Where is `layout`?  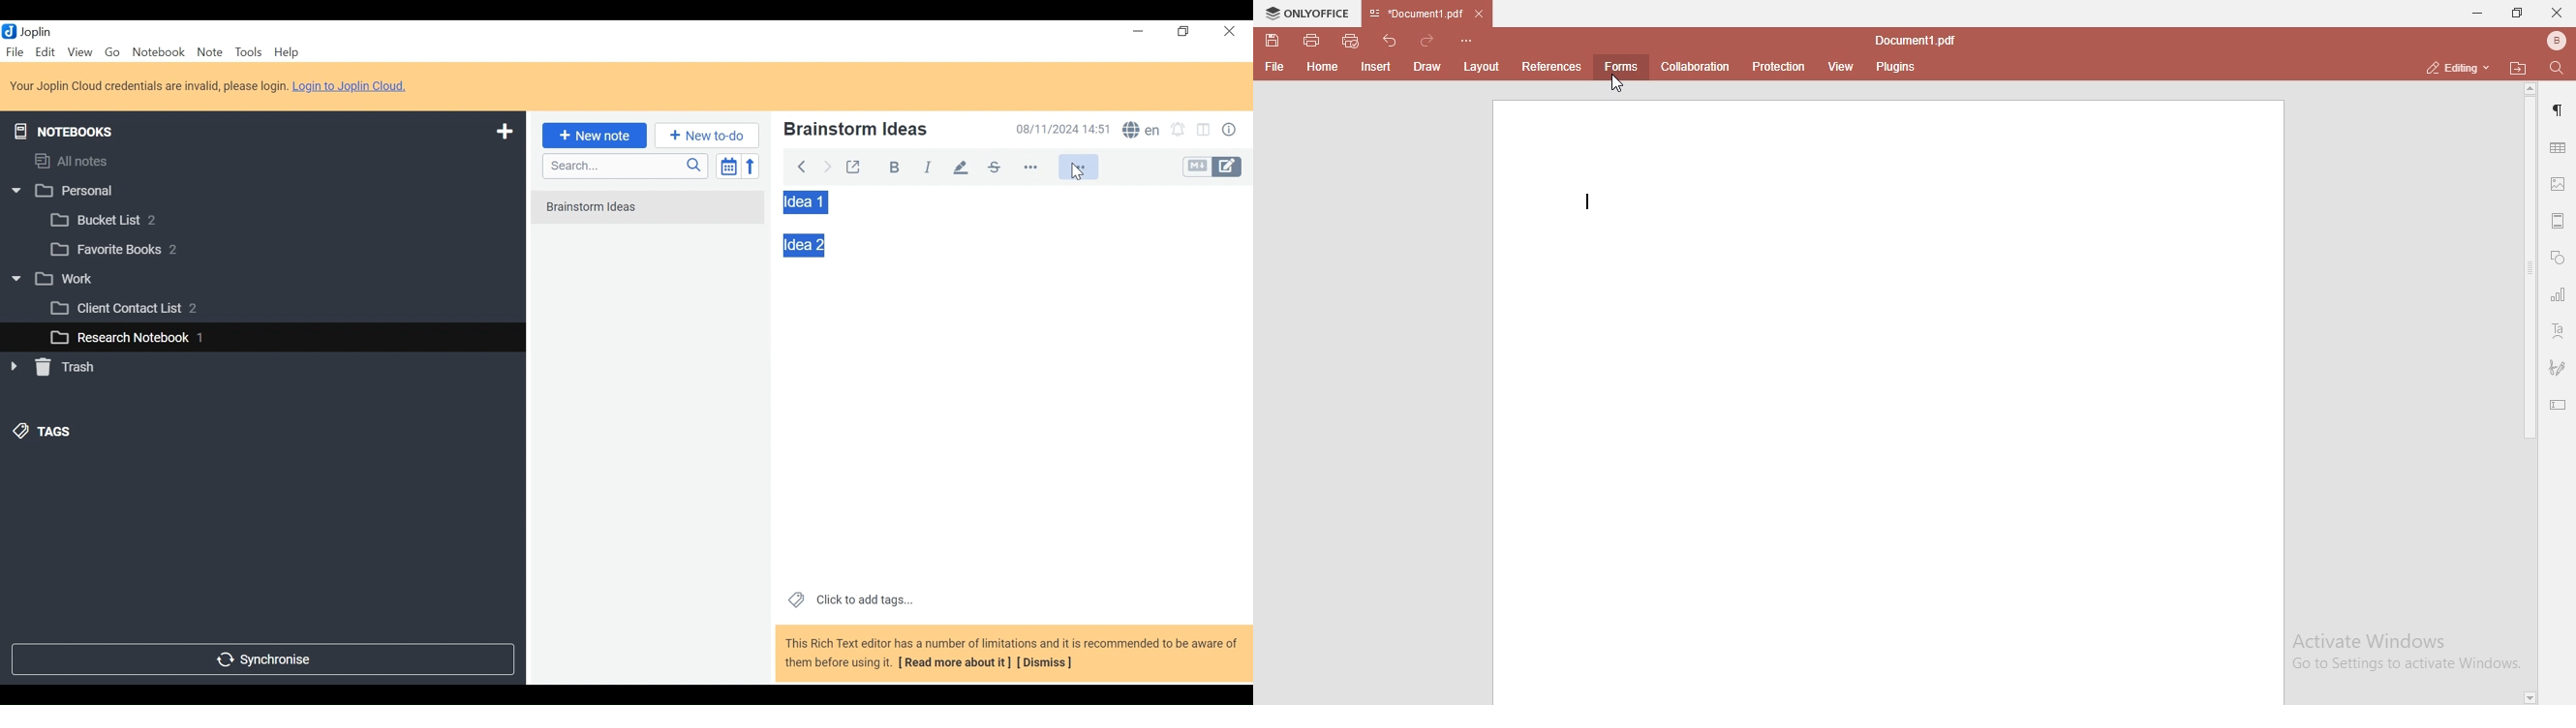
layout is located at coordinates (1485, 67).